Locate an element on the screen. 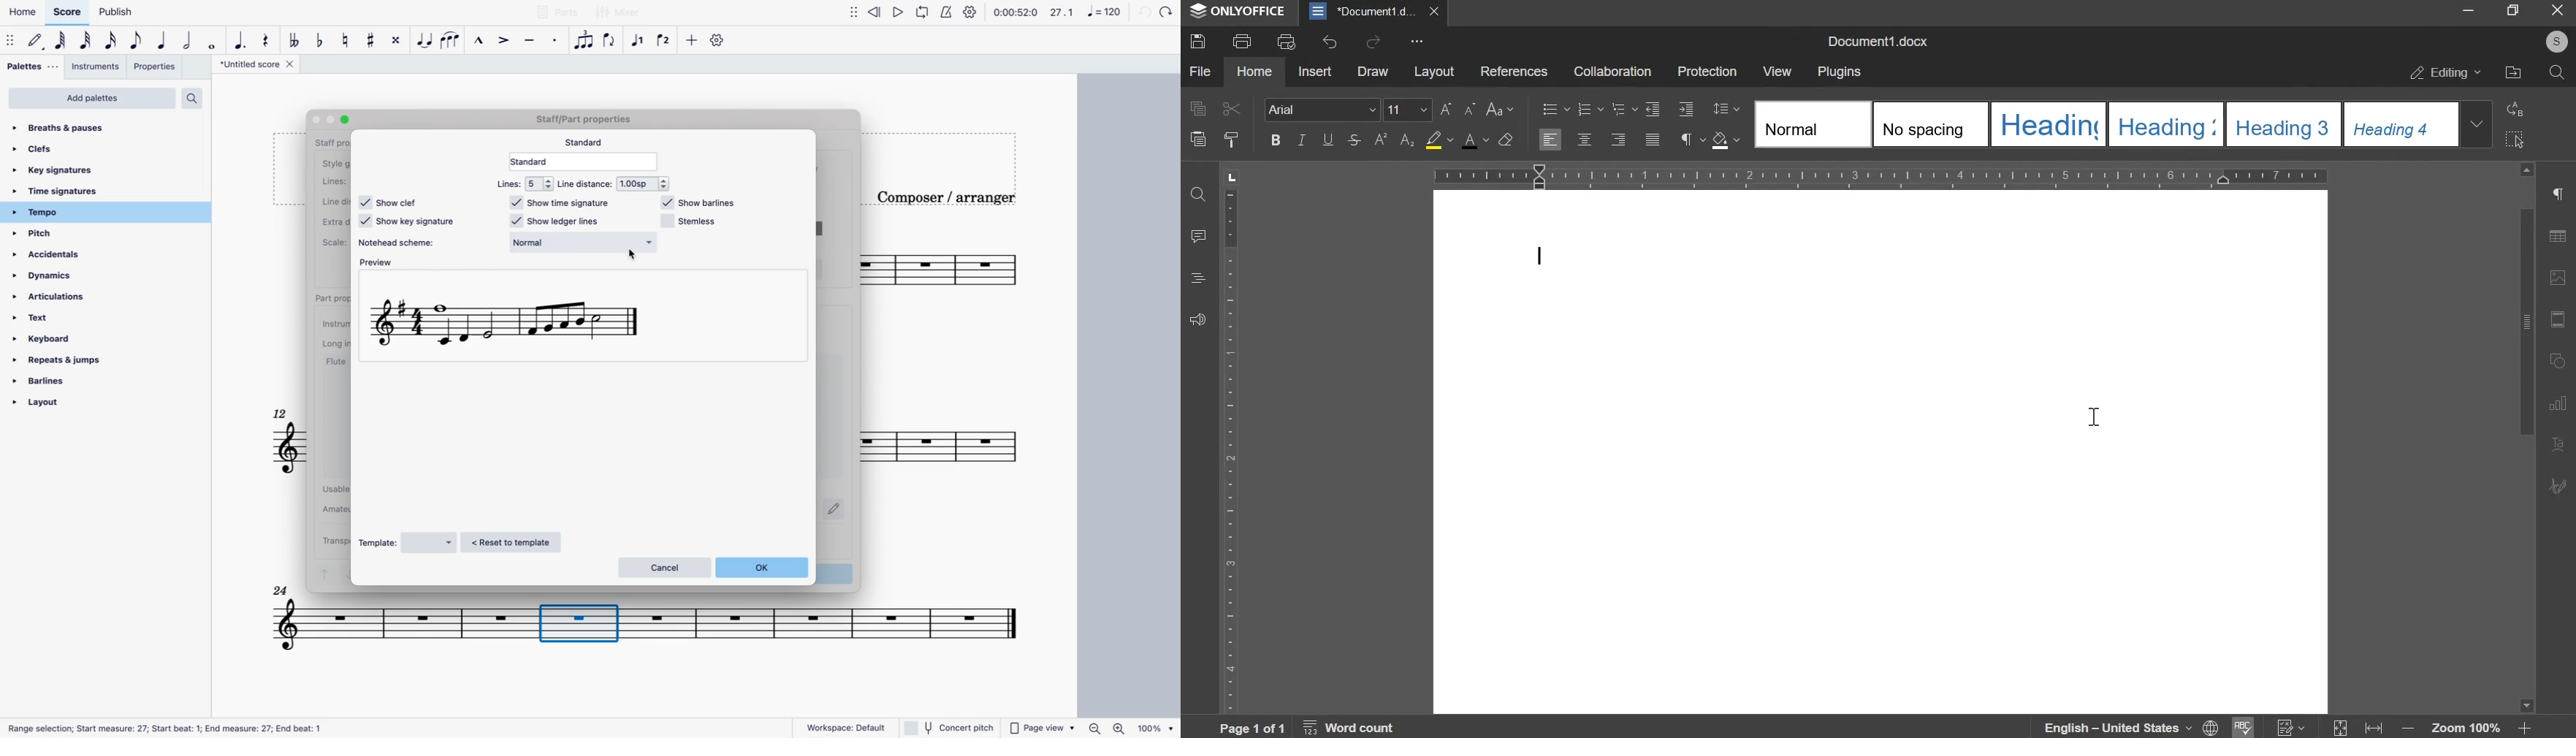 This screenshot has width=2576, height=756. decrease indent is located at coordinates (1655, 110).